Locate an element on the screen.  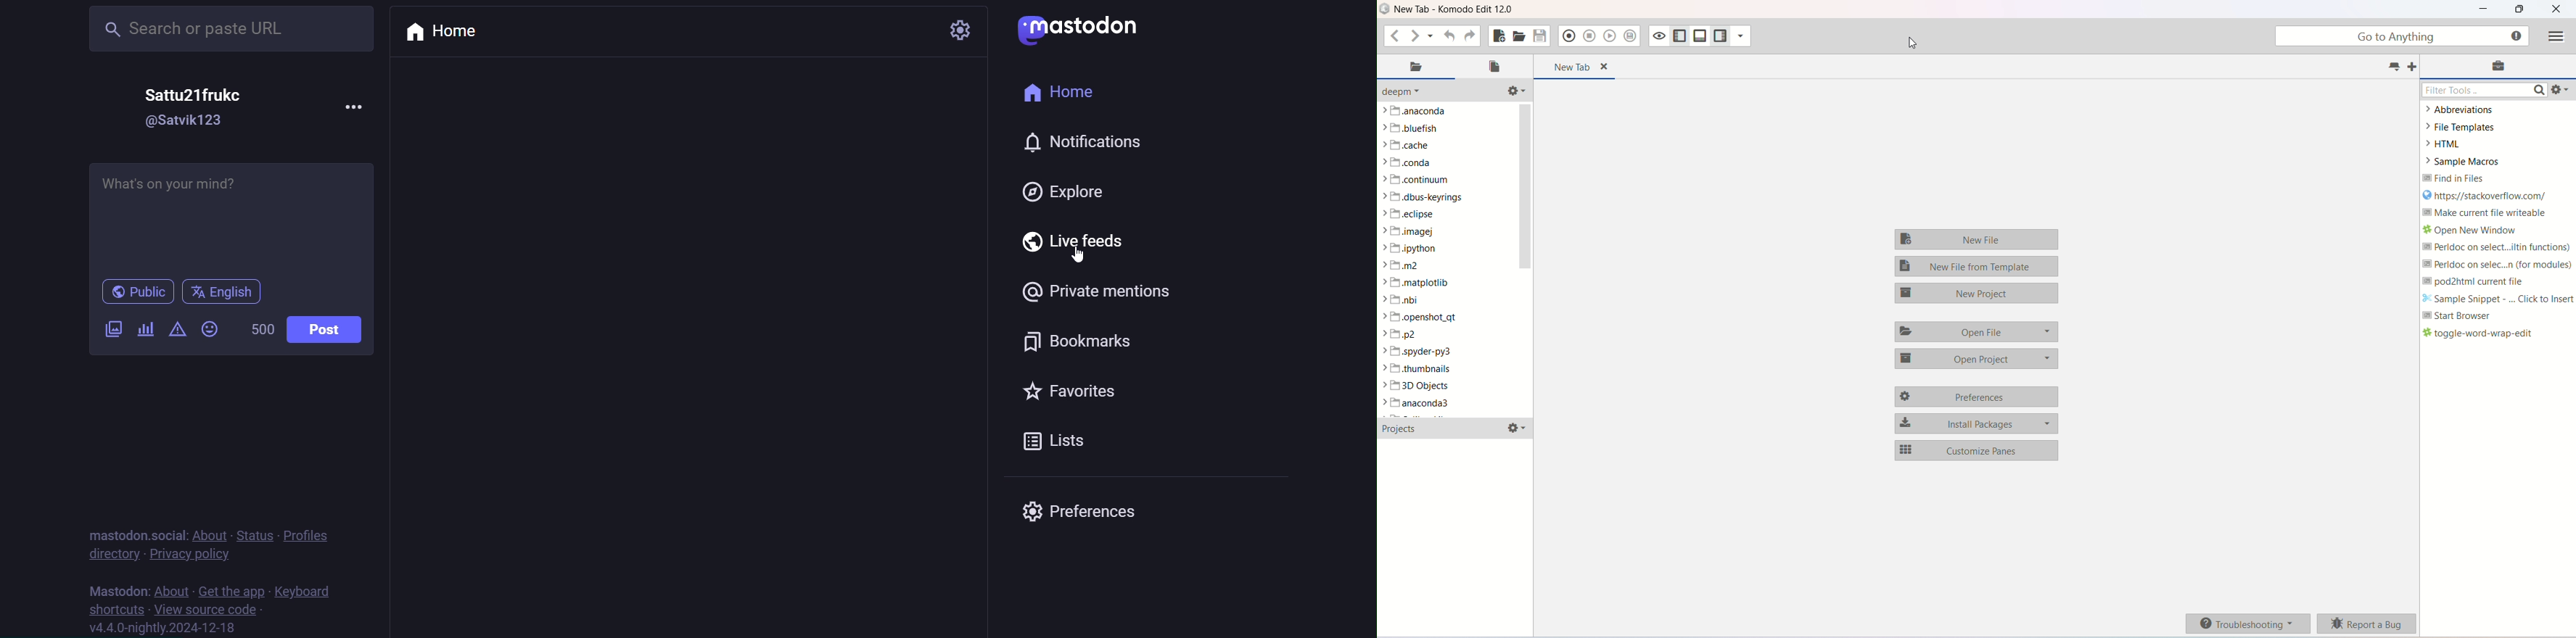
What's on your mind? is located at coordinates (232, 215).